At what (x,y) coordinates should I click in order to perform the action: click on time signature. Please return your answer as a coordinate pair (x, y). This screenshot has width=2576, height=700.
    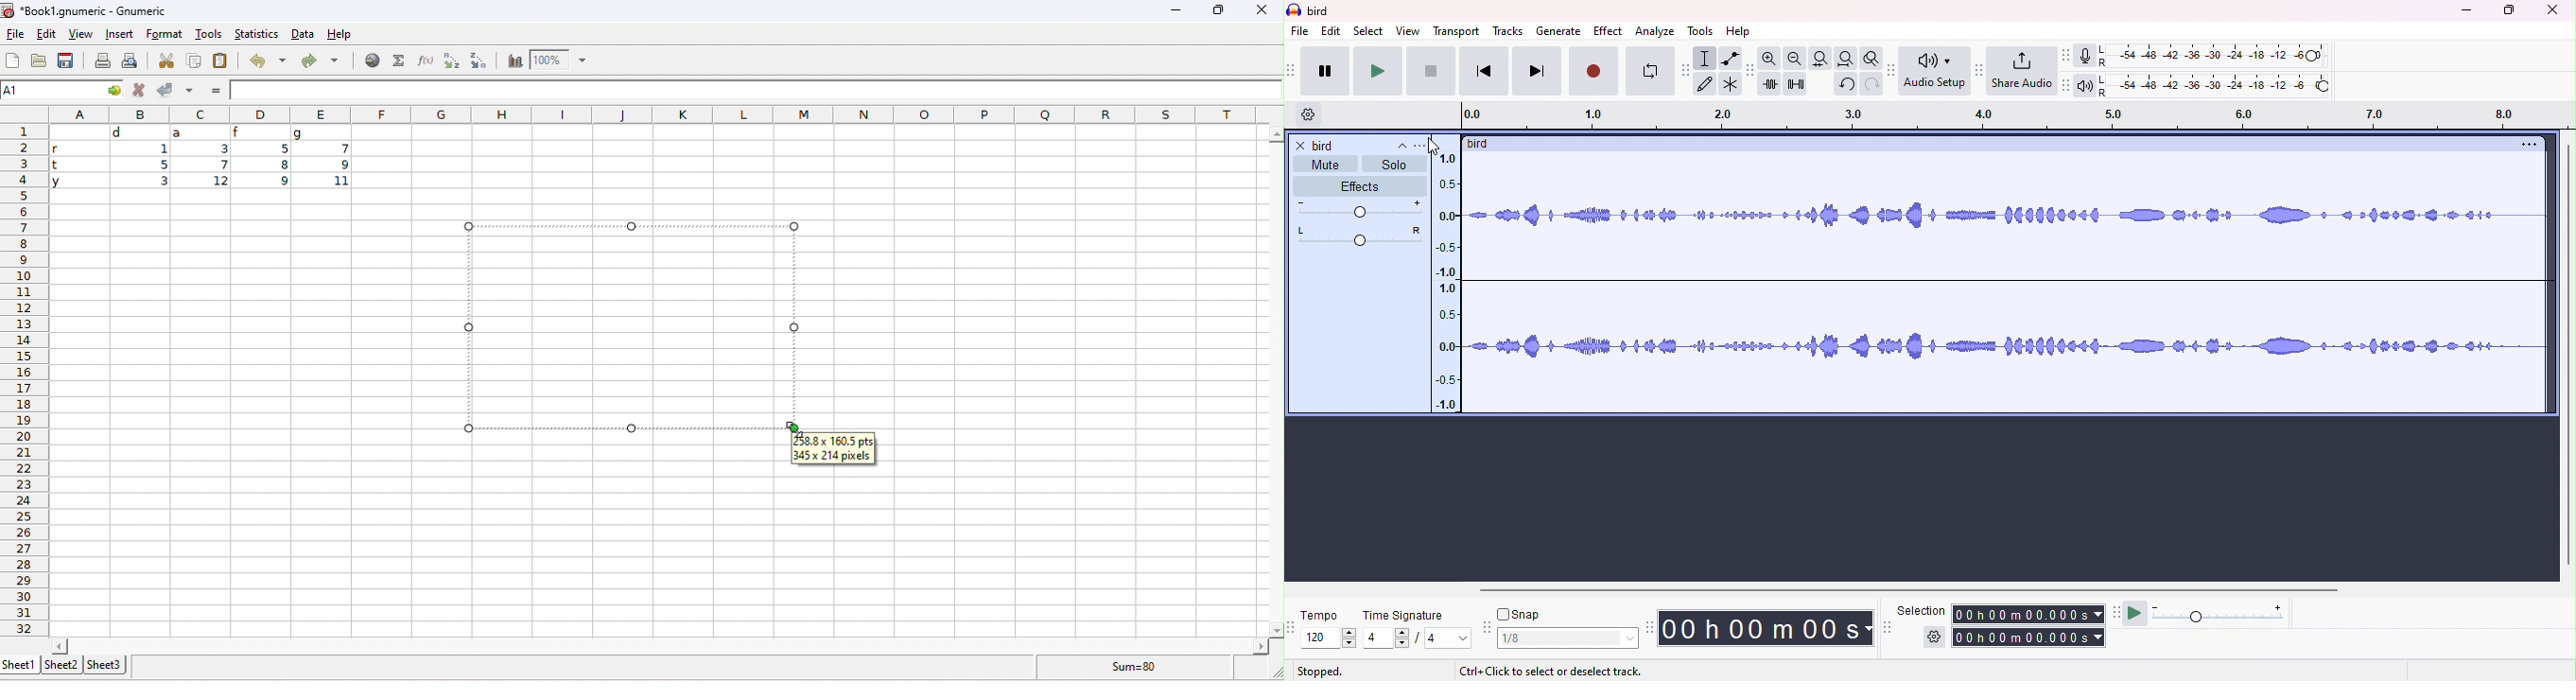
    Looking at the image, I should click on (1408, 616).